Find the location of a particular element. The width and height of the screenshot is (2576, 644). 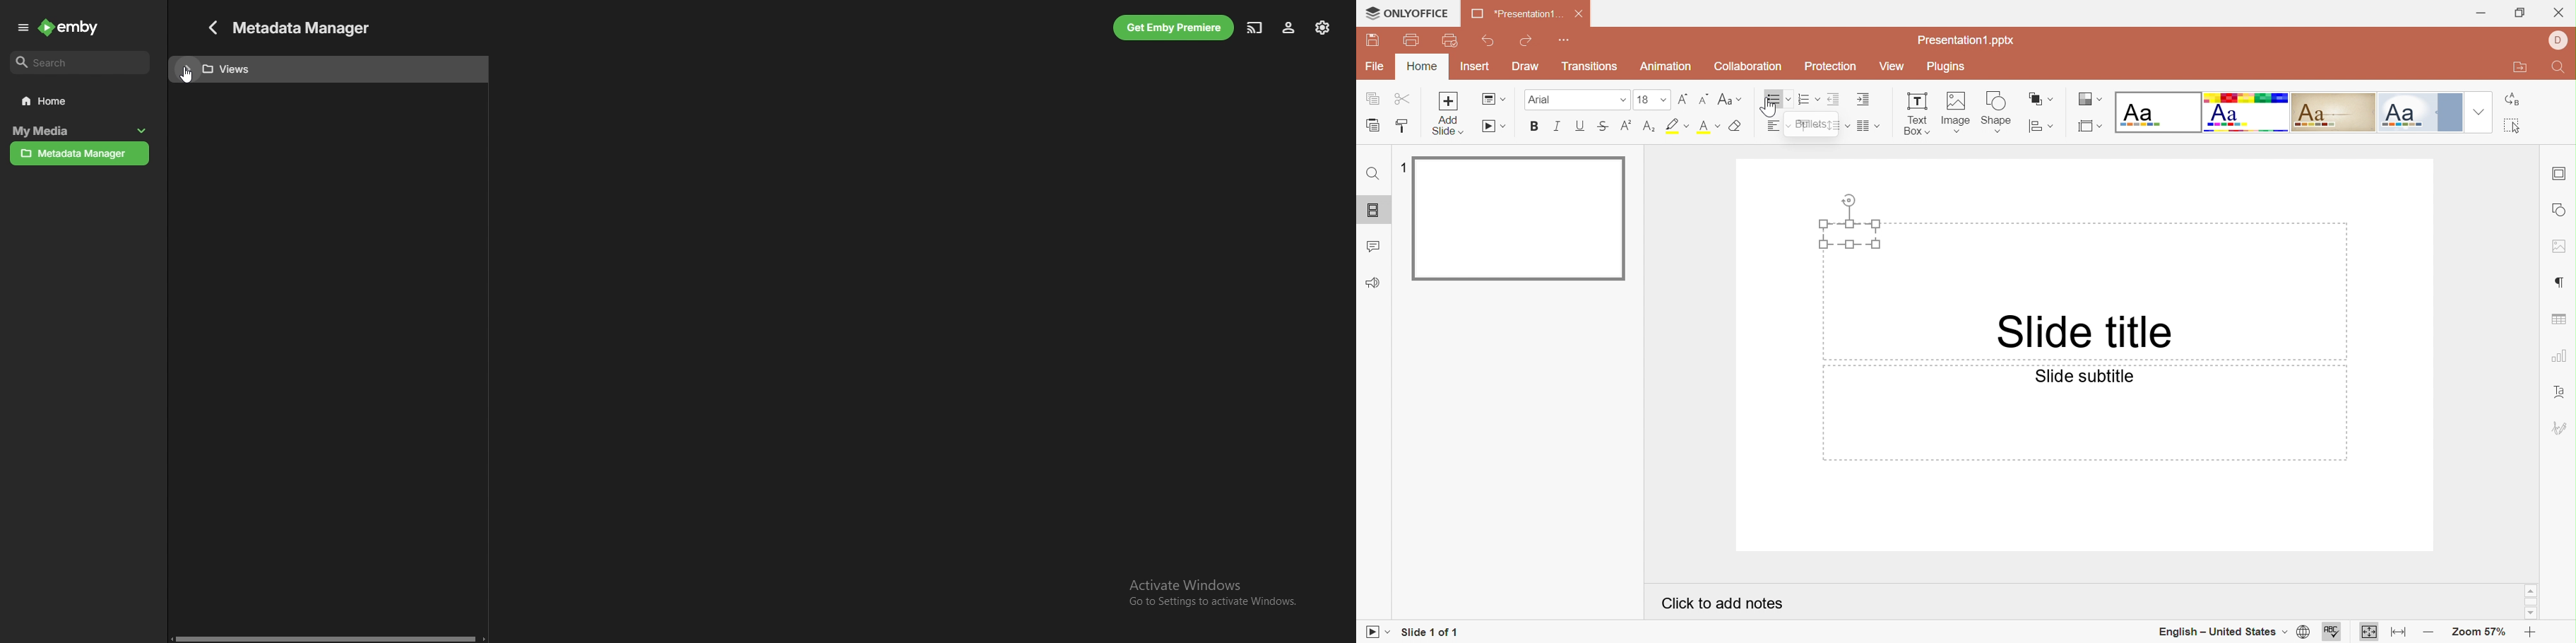

Find is located at coordinates (2559, 69).